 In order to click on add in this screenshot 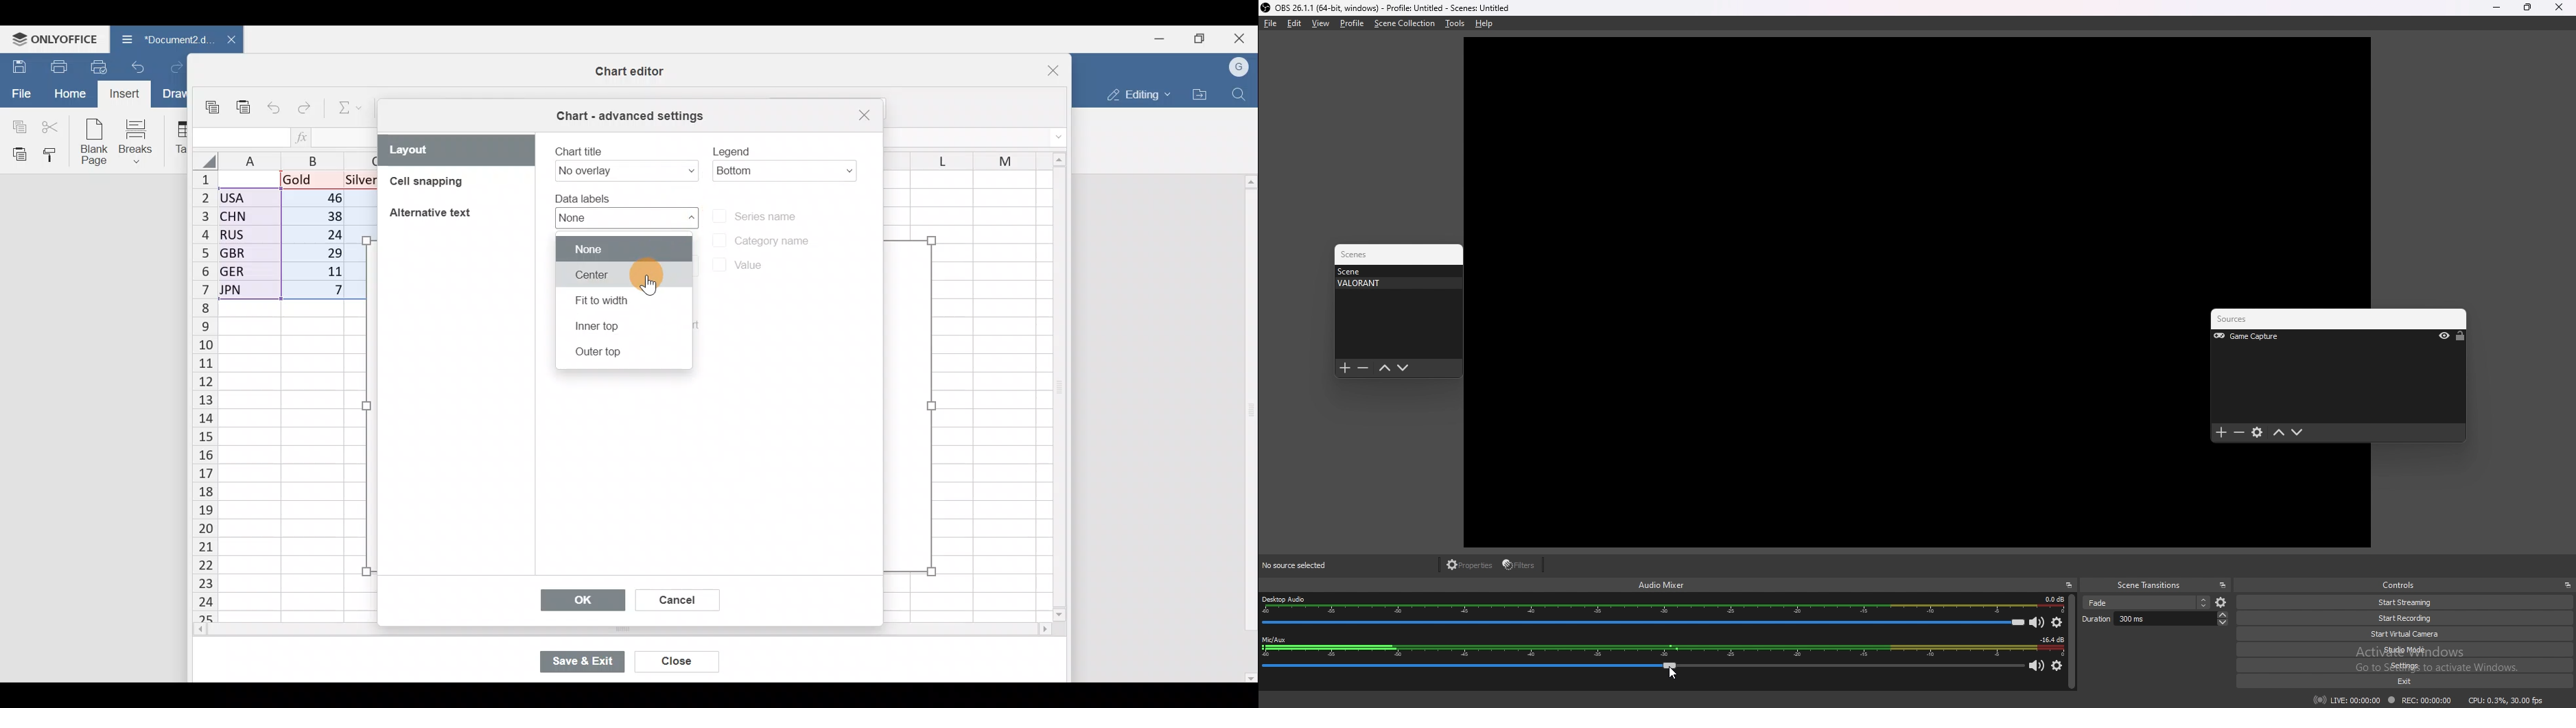, I will do `click(2221, 433)`.